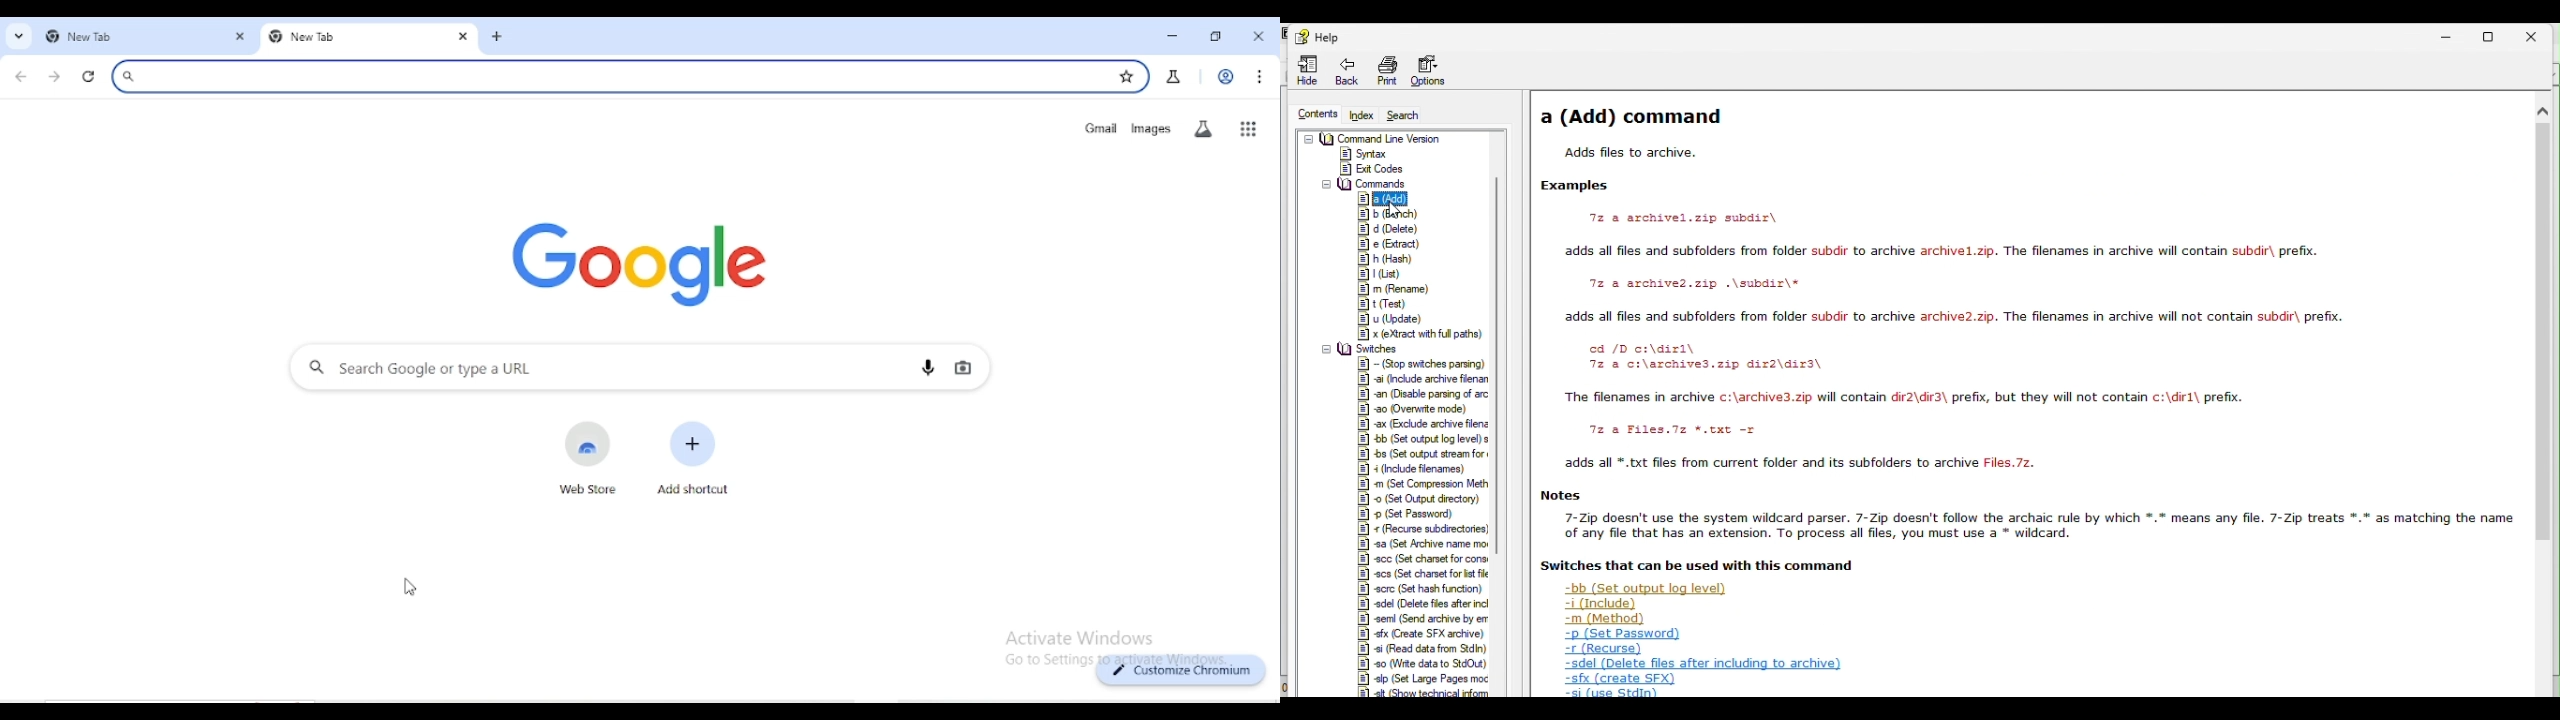  What do you see at coordinates (1424, 439) in the screenshot?
I see `-bb` at bounding box center [1424, 439].